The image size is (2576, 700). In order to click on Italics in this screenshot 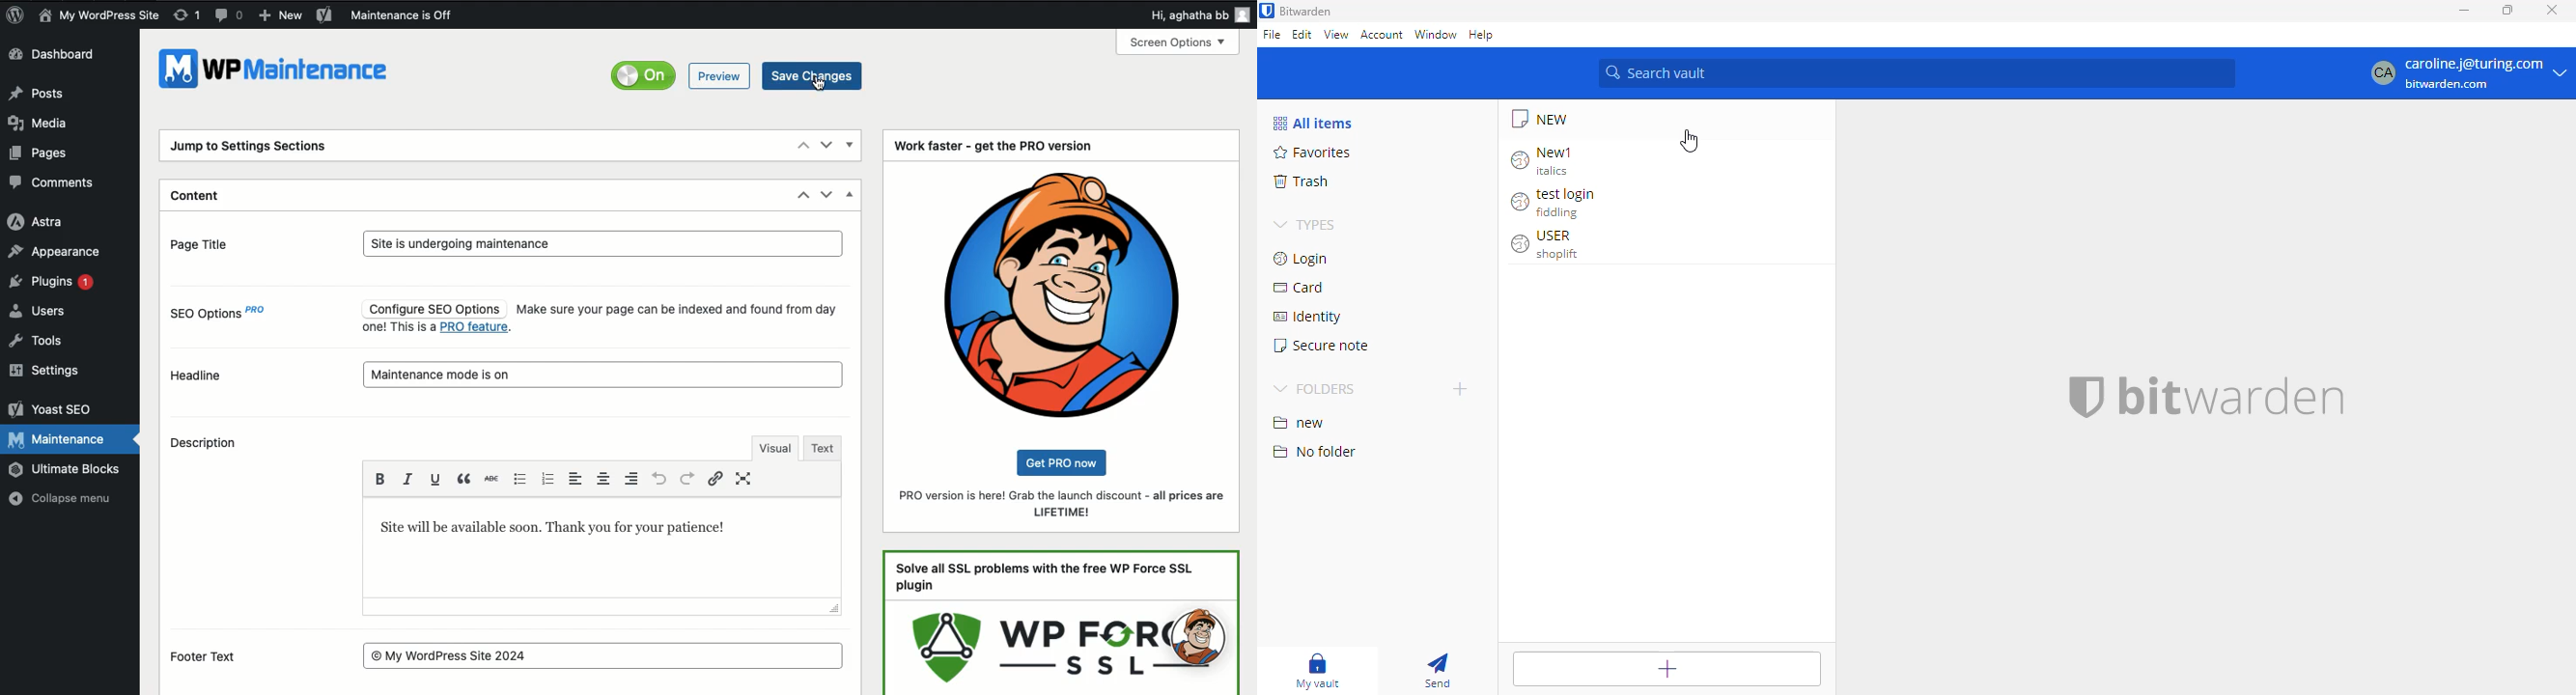, I will do `click(408, 478)`.